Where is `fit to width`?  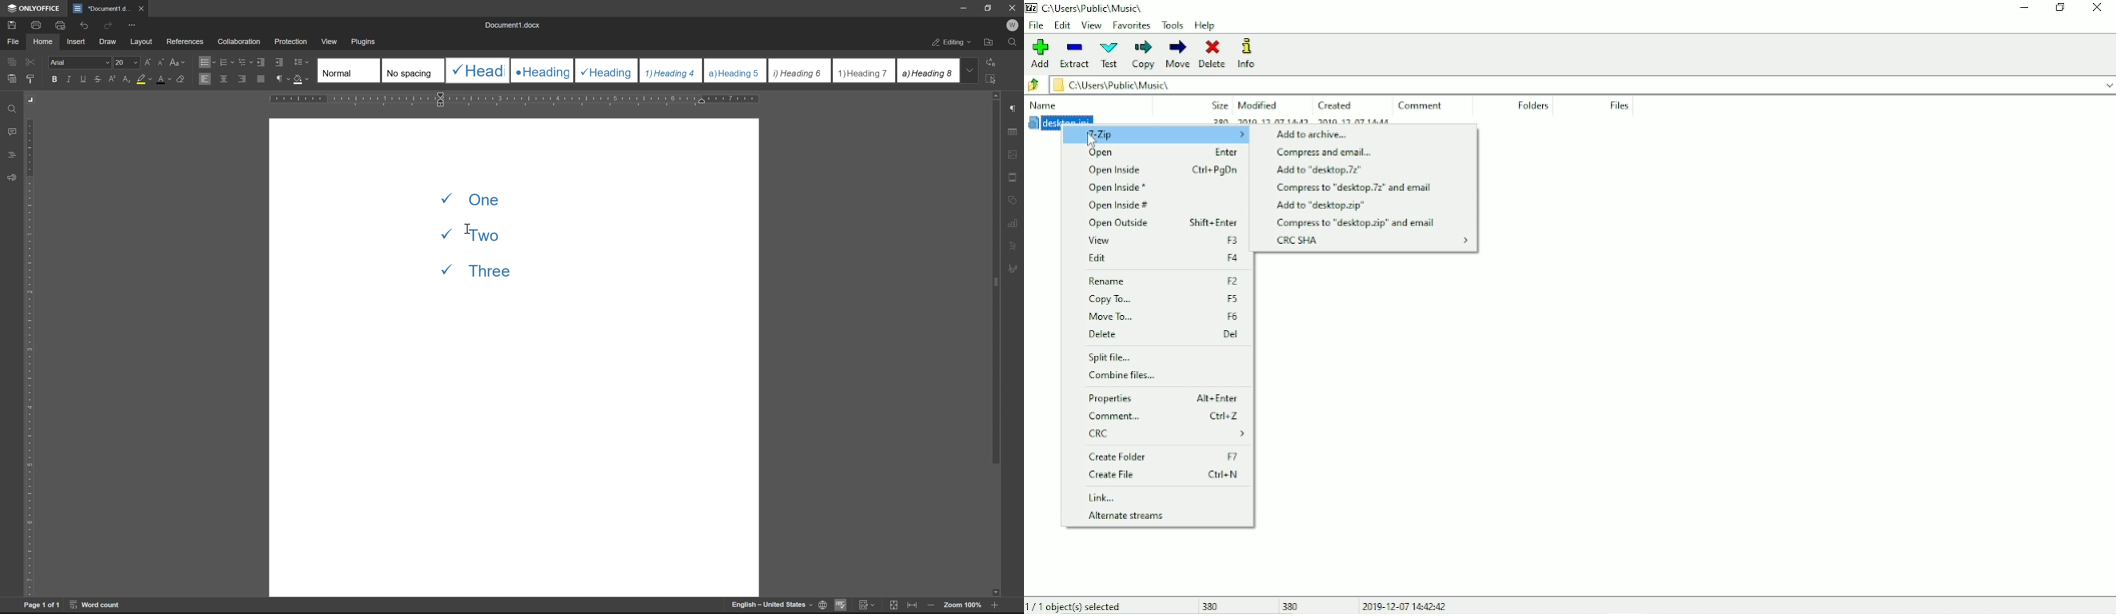
fit to width is located at coordinates (913, 605).